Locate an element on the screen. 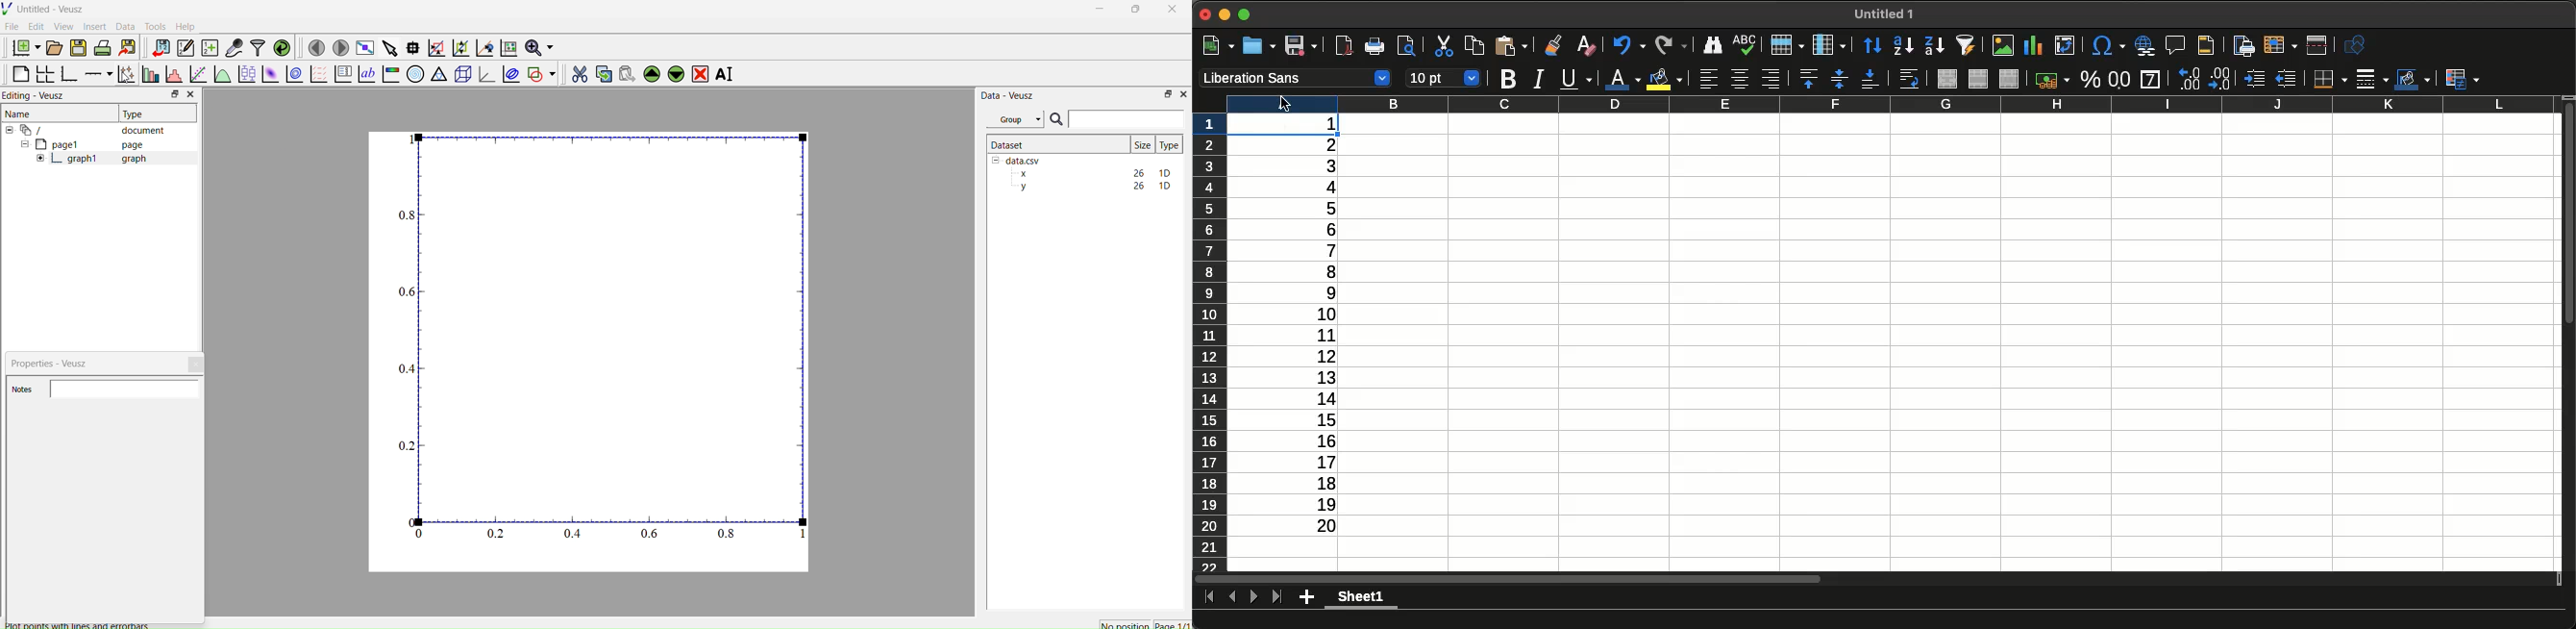  Current sheet is located at coordinates (1358, 596).